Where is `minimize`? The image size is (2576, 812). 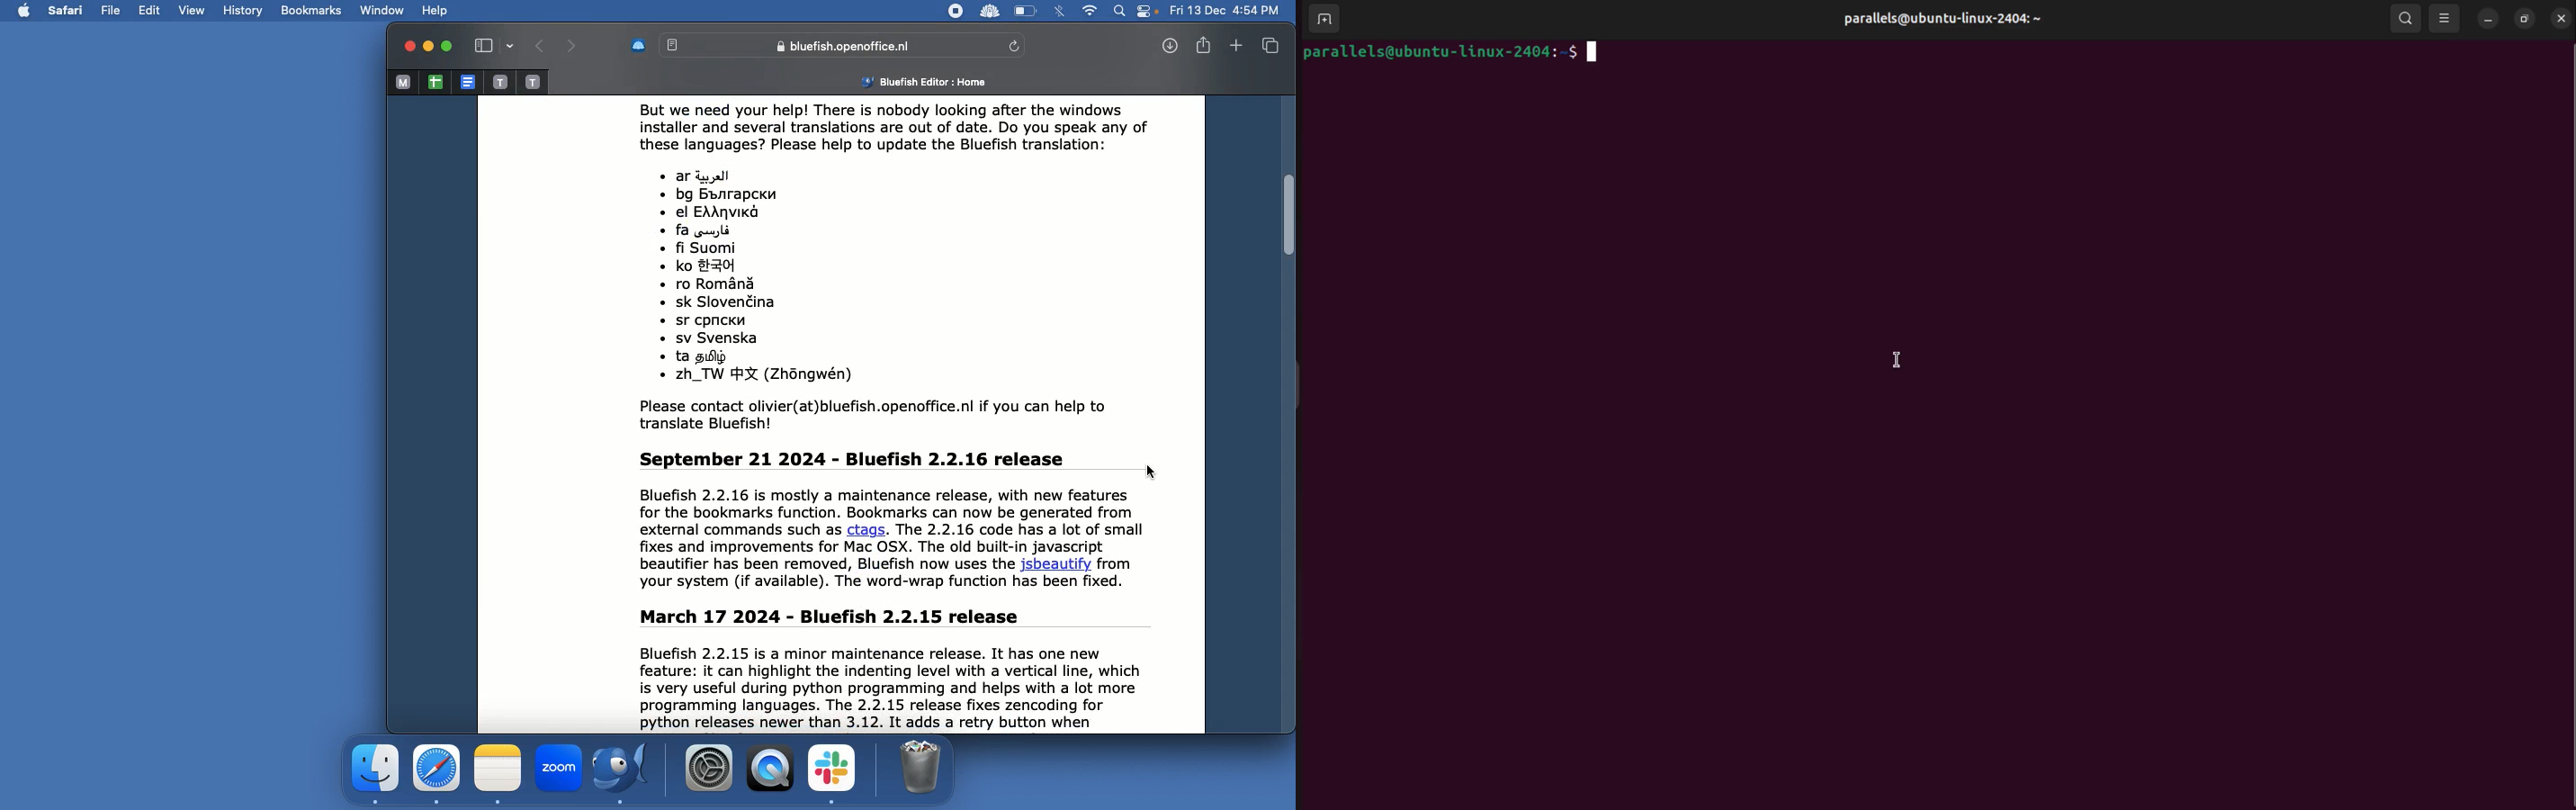
minimize is located at coordinates (2487, 20).